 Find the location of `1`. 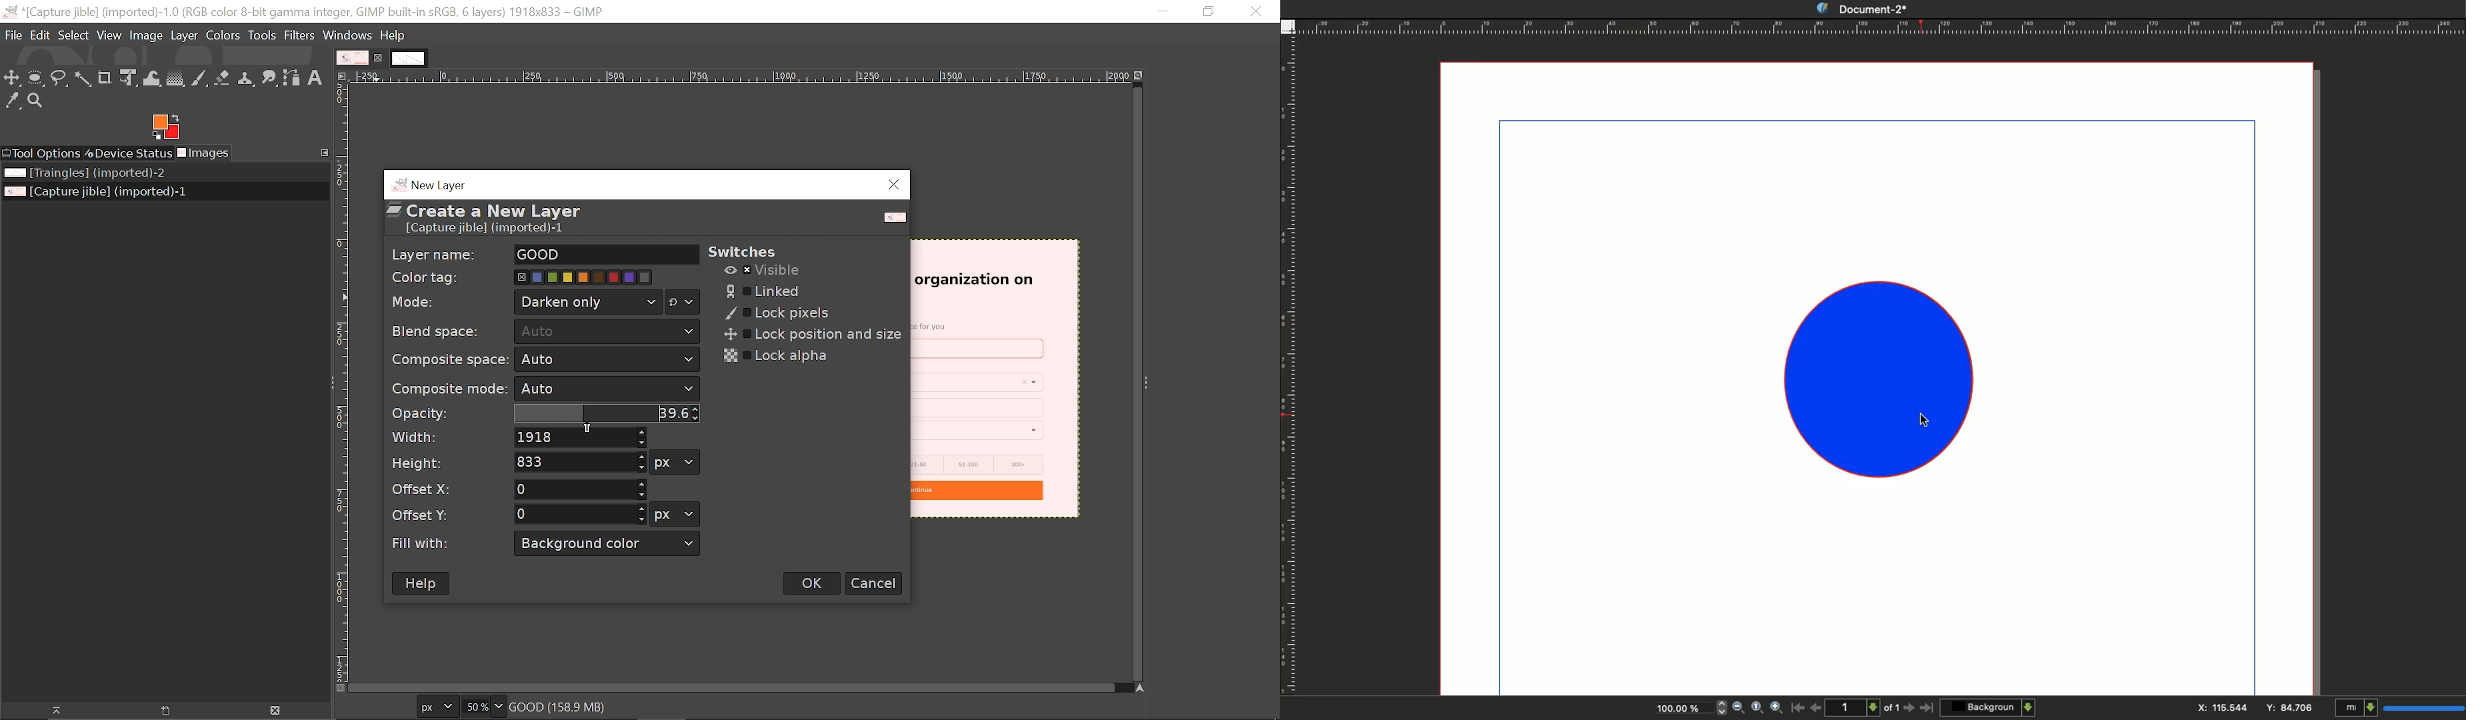

1 is located at coordinates (1855, 707).